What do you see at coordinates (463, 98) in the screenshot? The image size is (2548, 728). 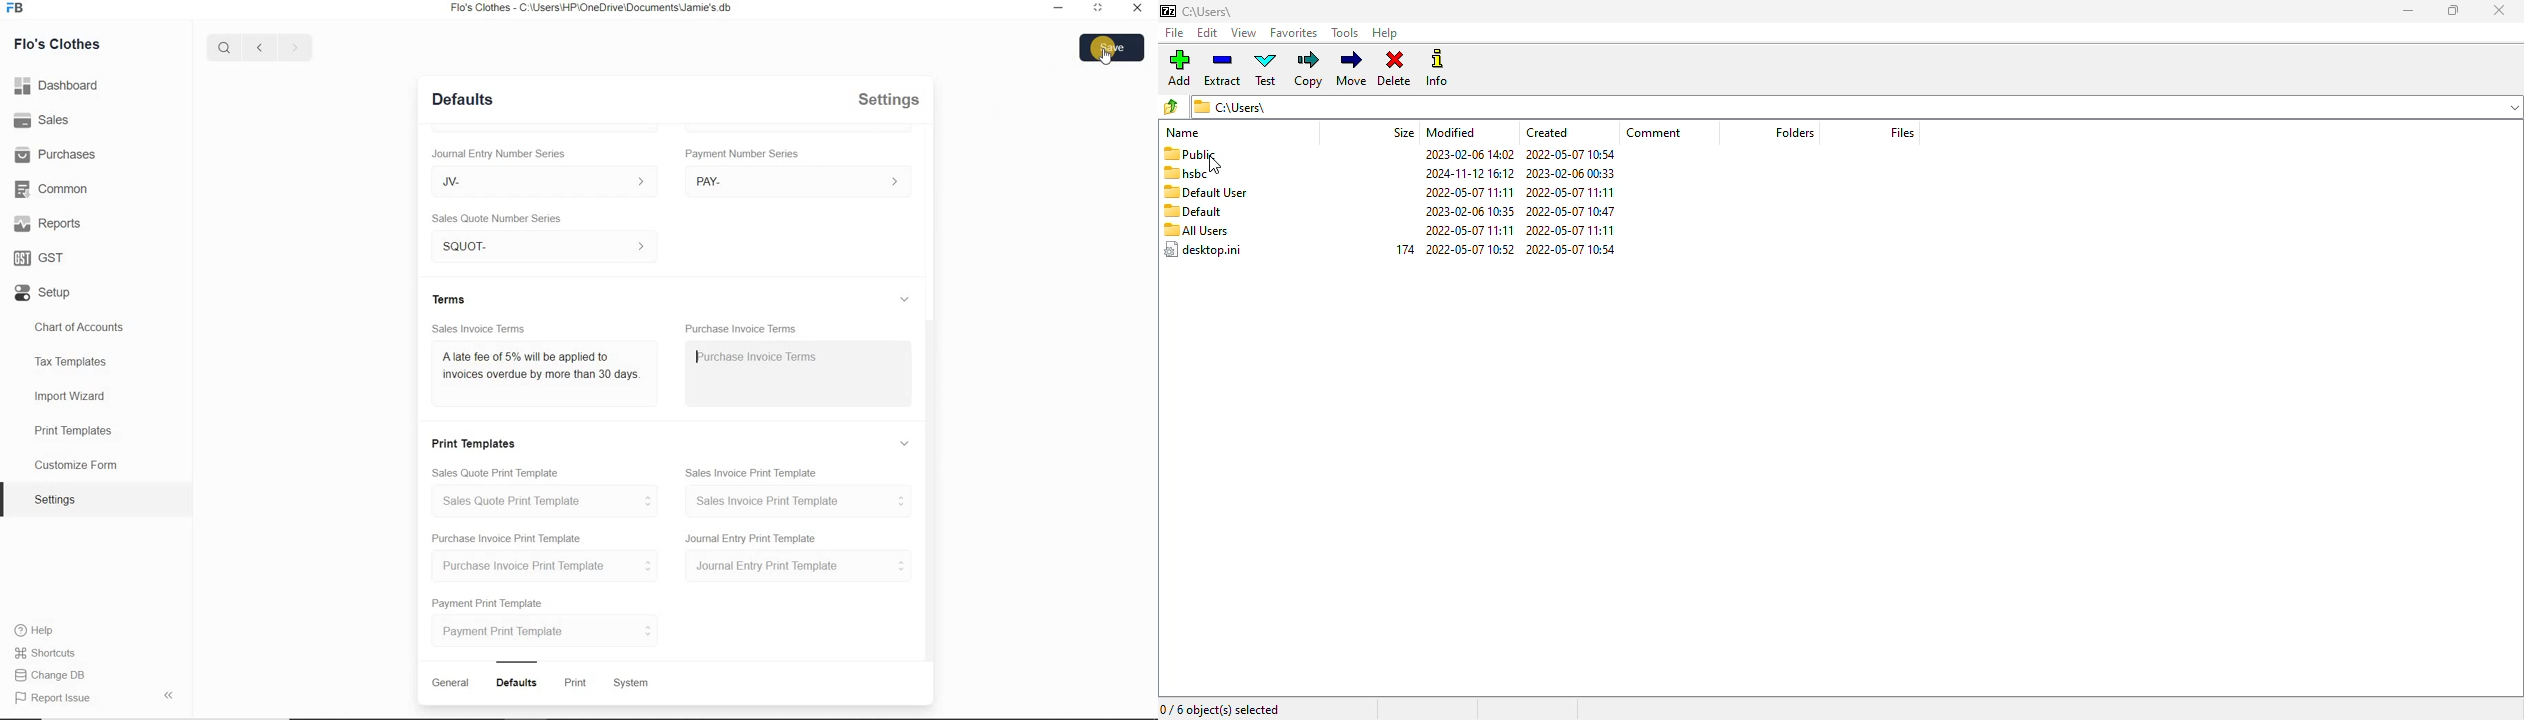 I see `Defaults` at bounding box center [463, 98].